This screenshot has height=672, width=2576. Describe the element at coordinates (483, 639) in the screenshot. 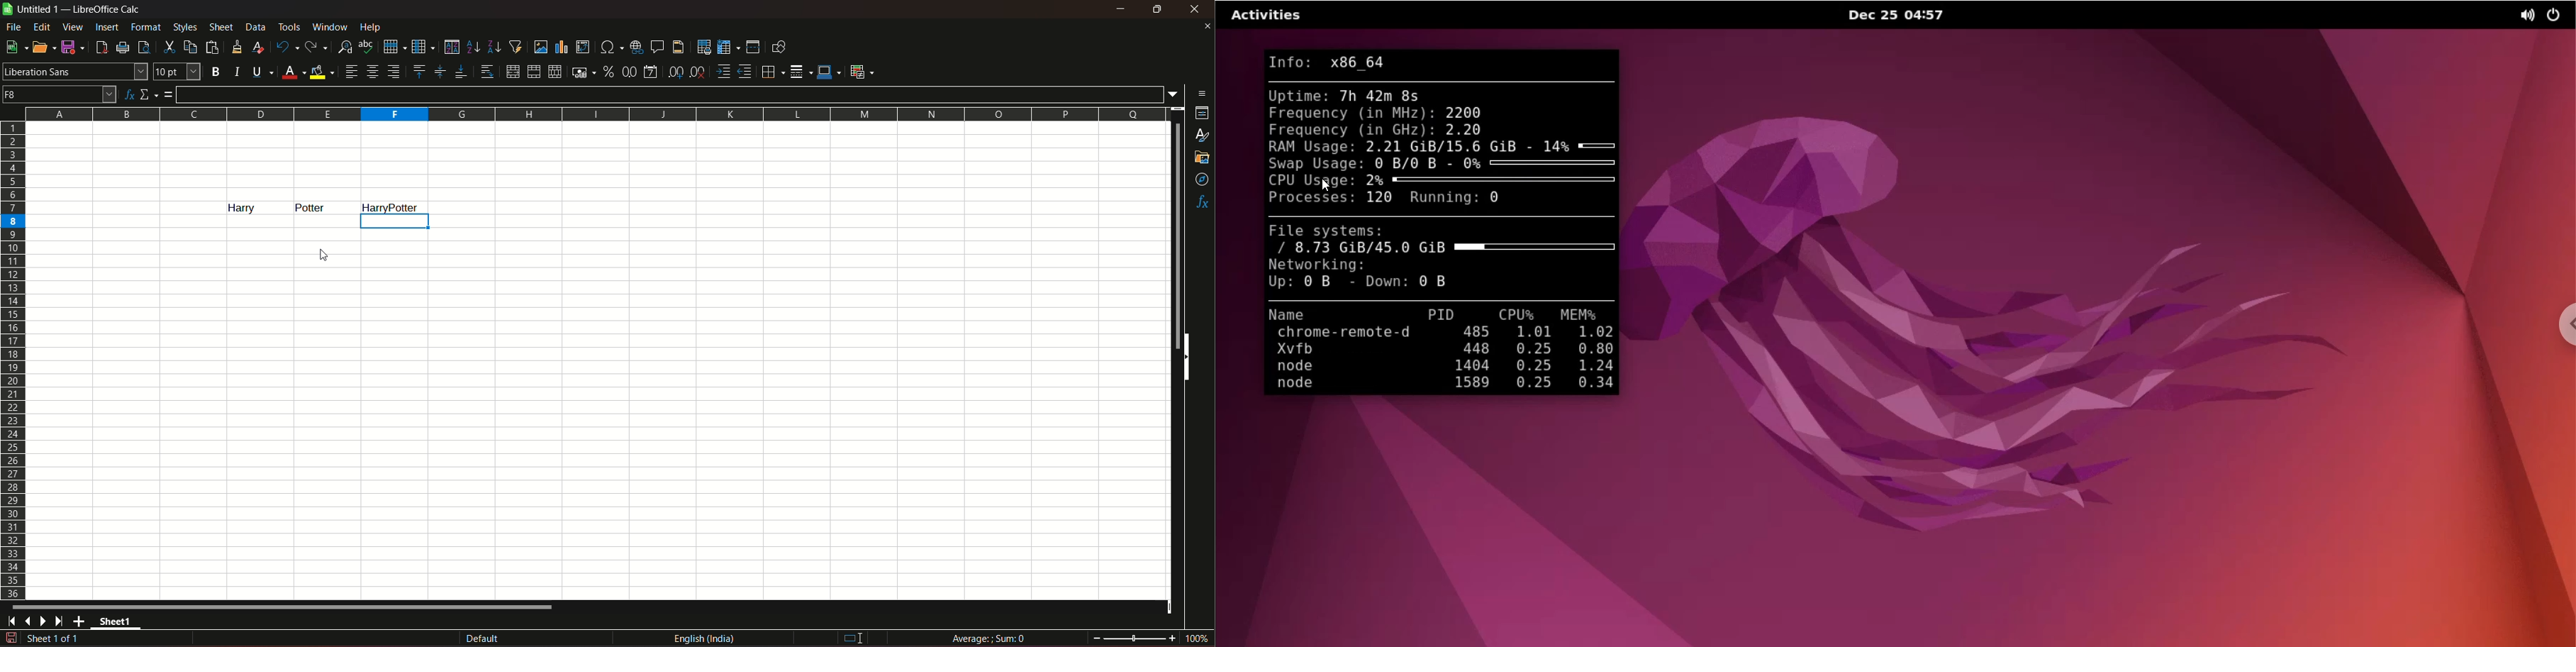

I see `default` at that location.